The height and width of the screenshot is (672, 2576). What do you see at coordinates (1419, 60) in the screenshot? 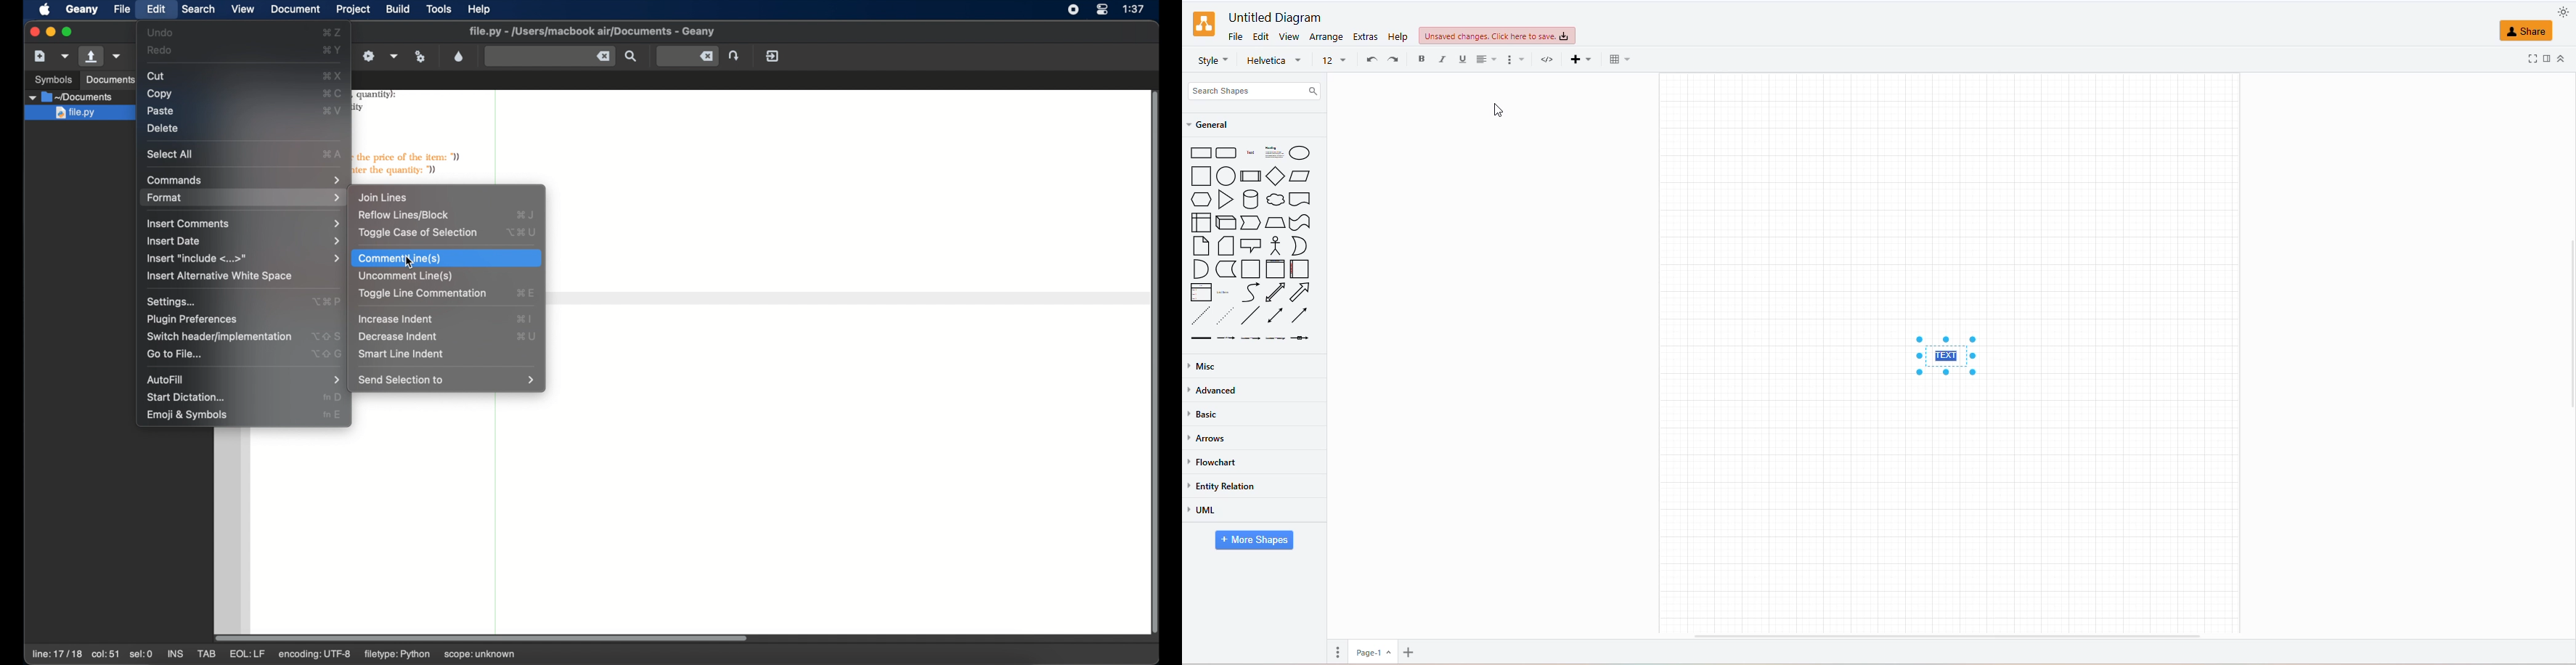
I see `bold` at bounding box center [1419, 60].